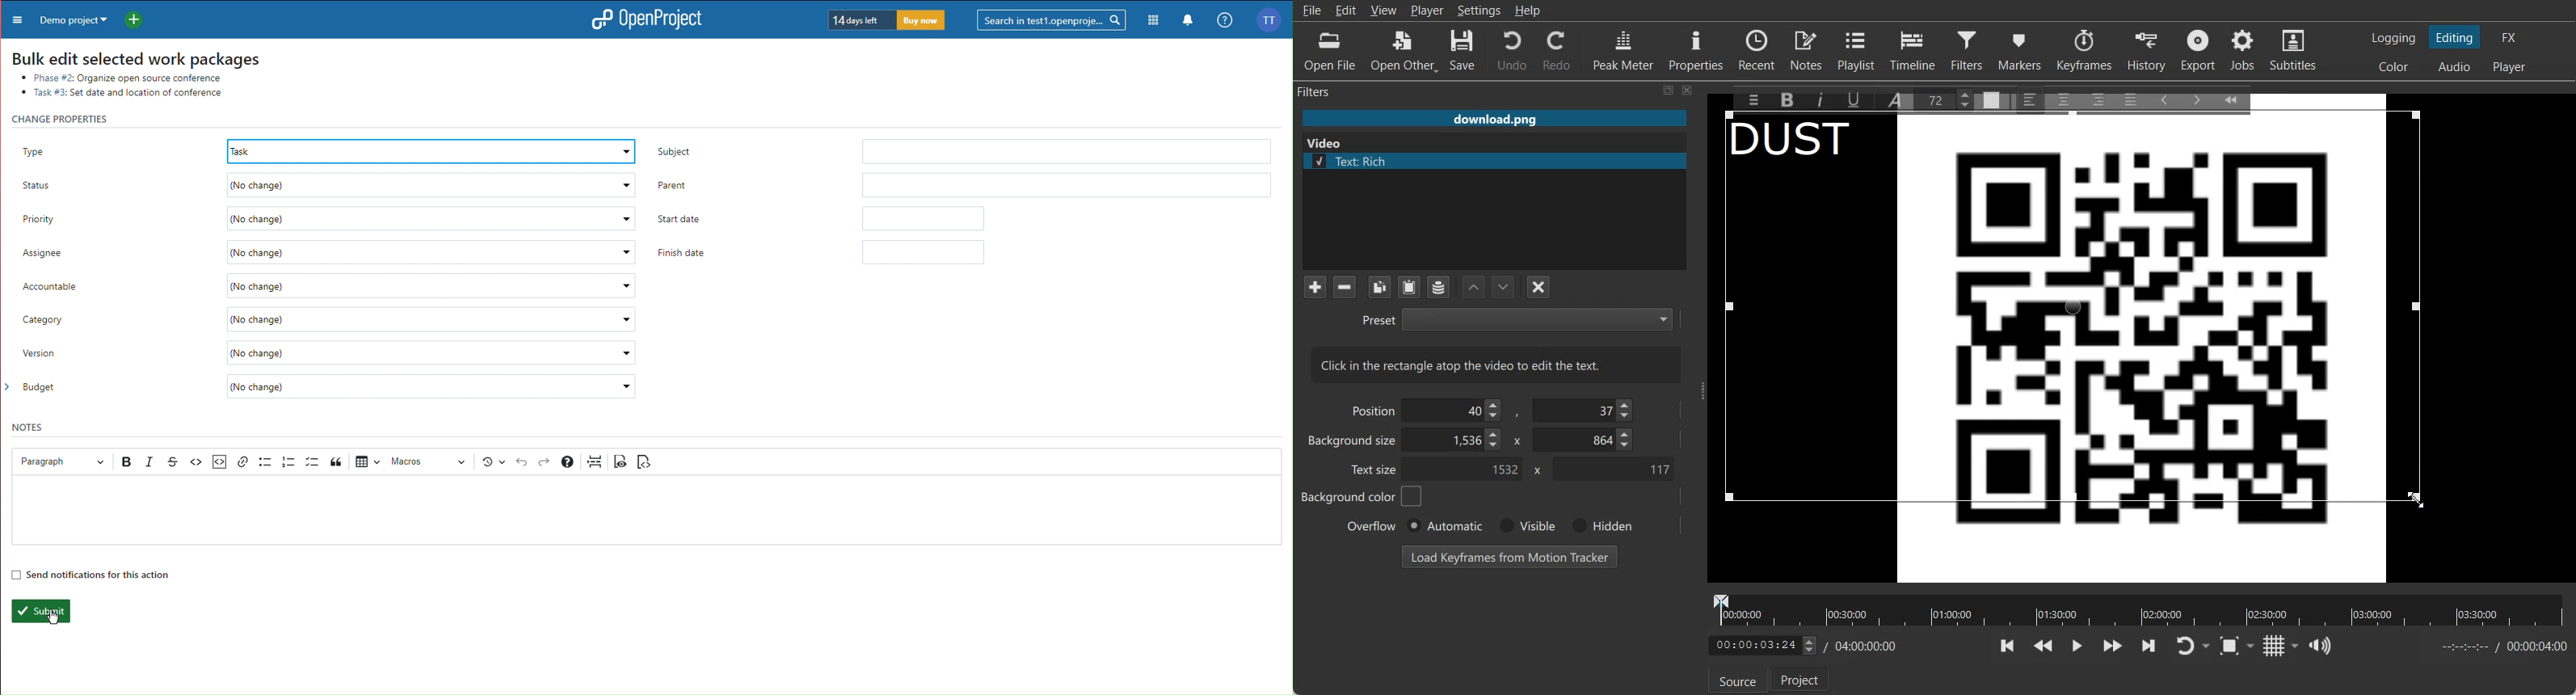 The width and height of the screenshot is (2576, 700). What do you see at coordinates (1992, 99) in the screenshot?
I see `Text Color` at bounding box center [1992, 99].